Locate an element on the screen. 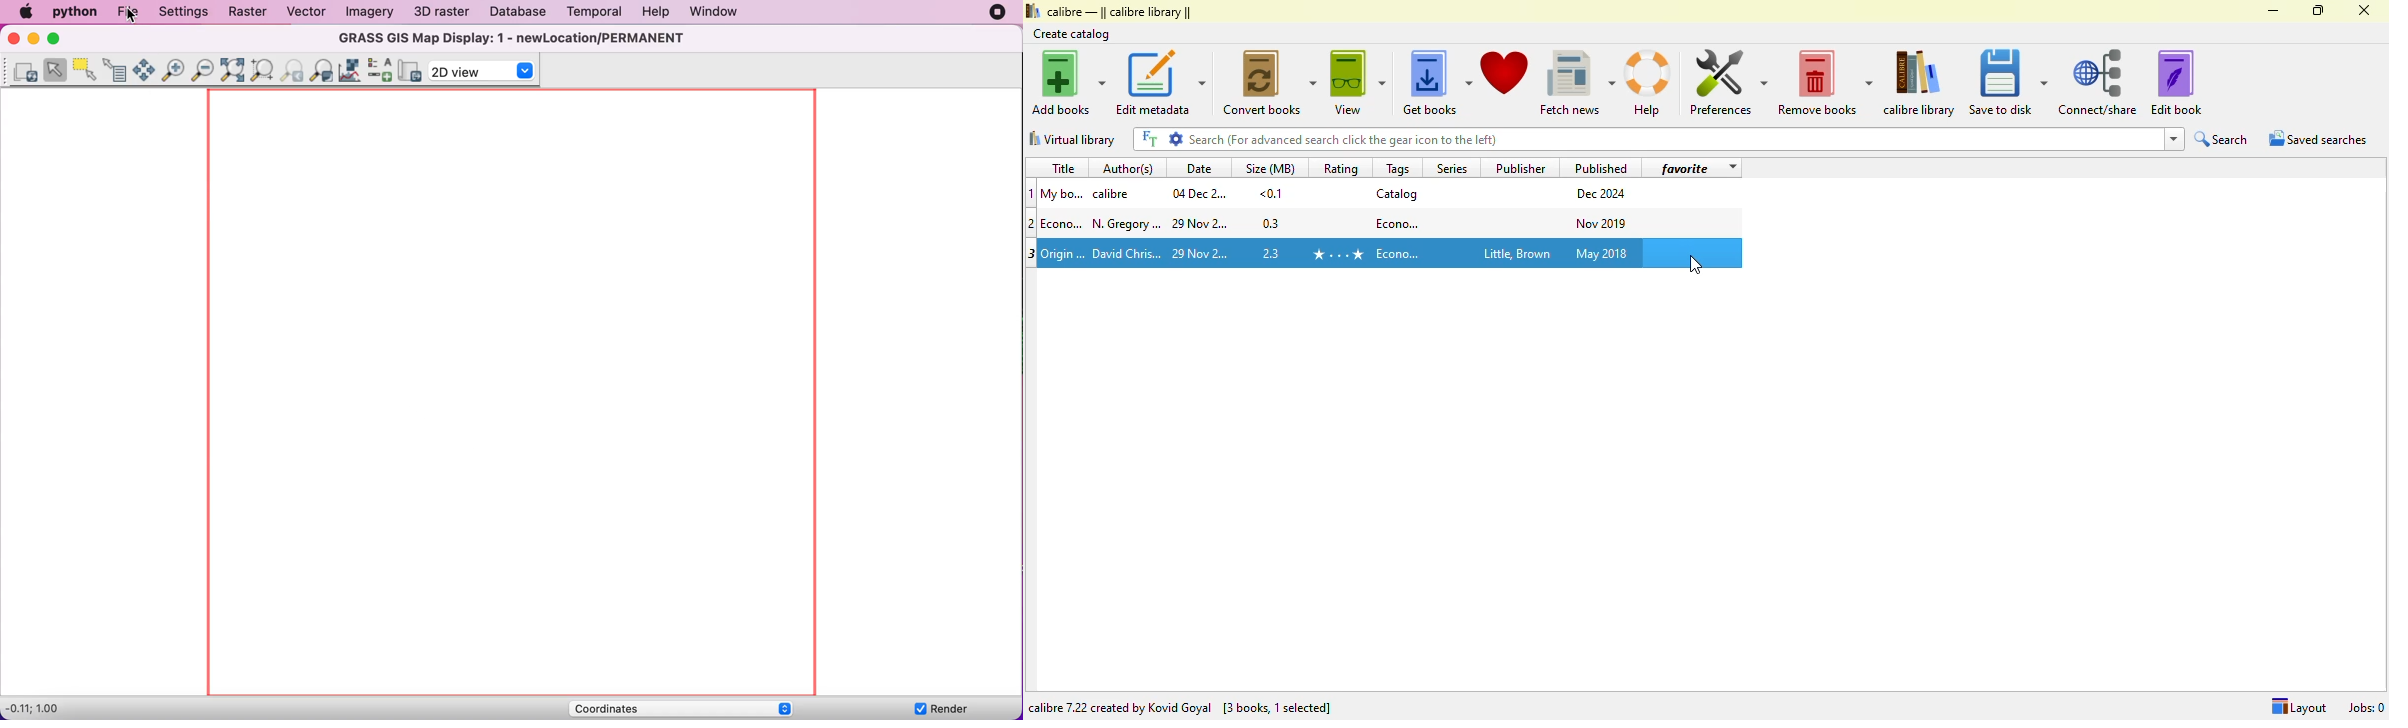 Image resolution: width=2408 pixels, height=728 pixels. donate to support calibre is located at coordinates (1505, 73).